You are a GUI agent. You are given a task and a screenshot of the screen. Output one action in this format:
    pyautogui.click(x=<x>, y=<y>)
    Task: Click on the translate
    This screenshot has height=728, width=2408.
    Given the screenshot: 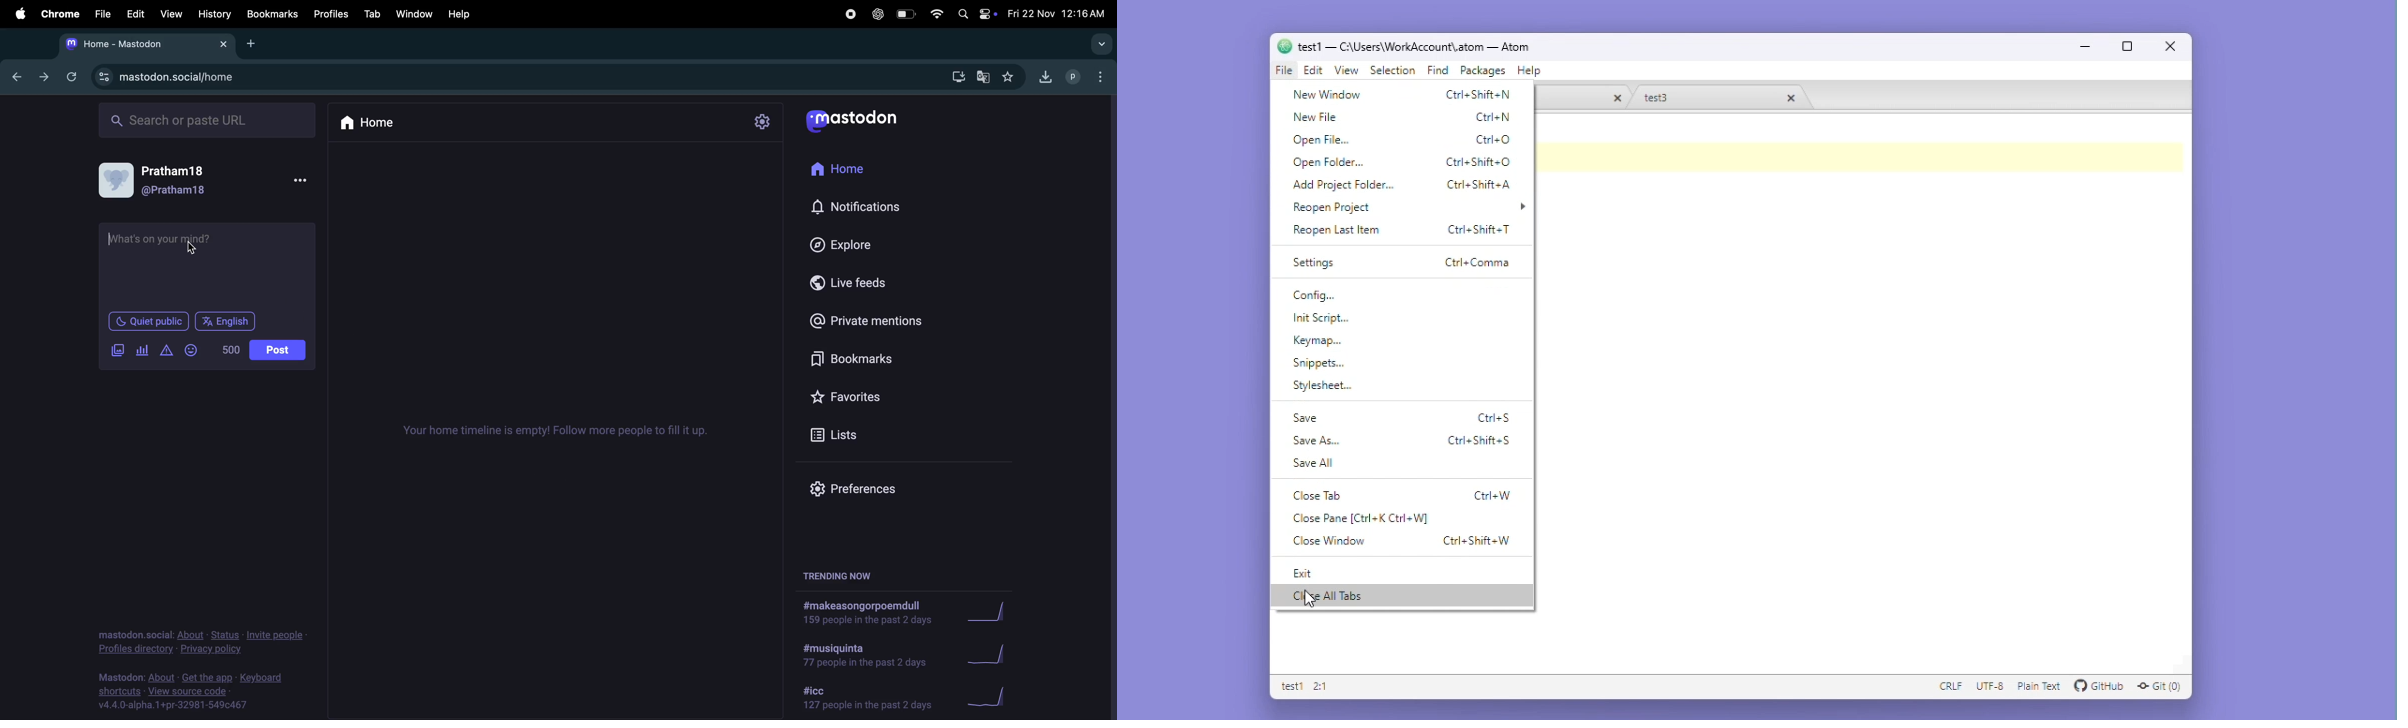 What is the action you would take?
    pyautogui.click(x=983, y=77)
    